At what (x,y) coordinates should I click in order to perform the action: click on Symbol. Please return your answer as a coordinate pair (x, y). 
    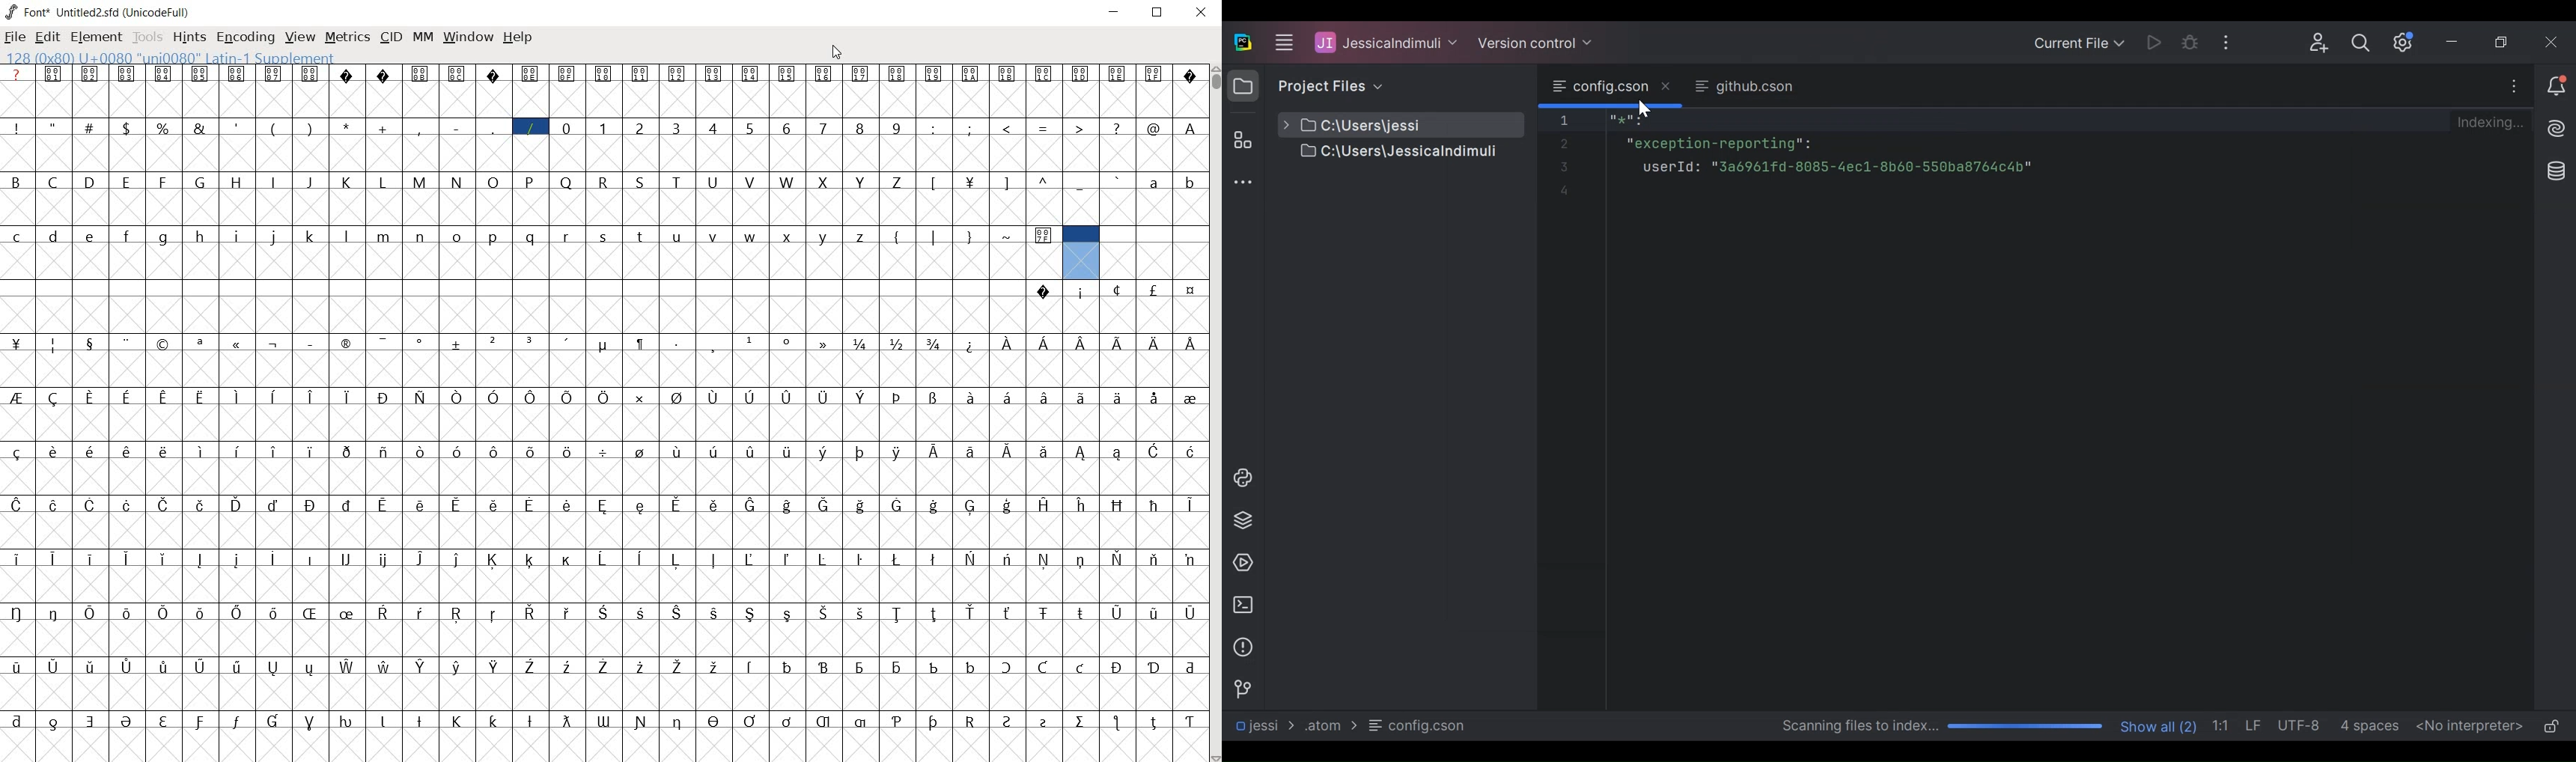
    Looking at the image, I should click on (203, 396).